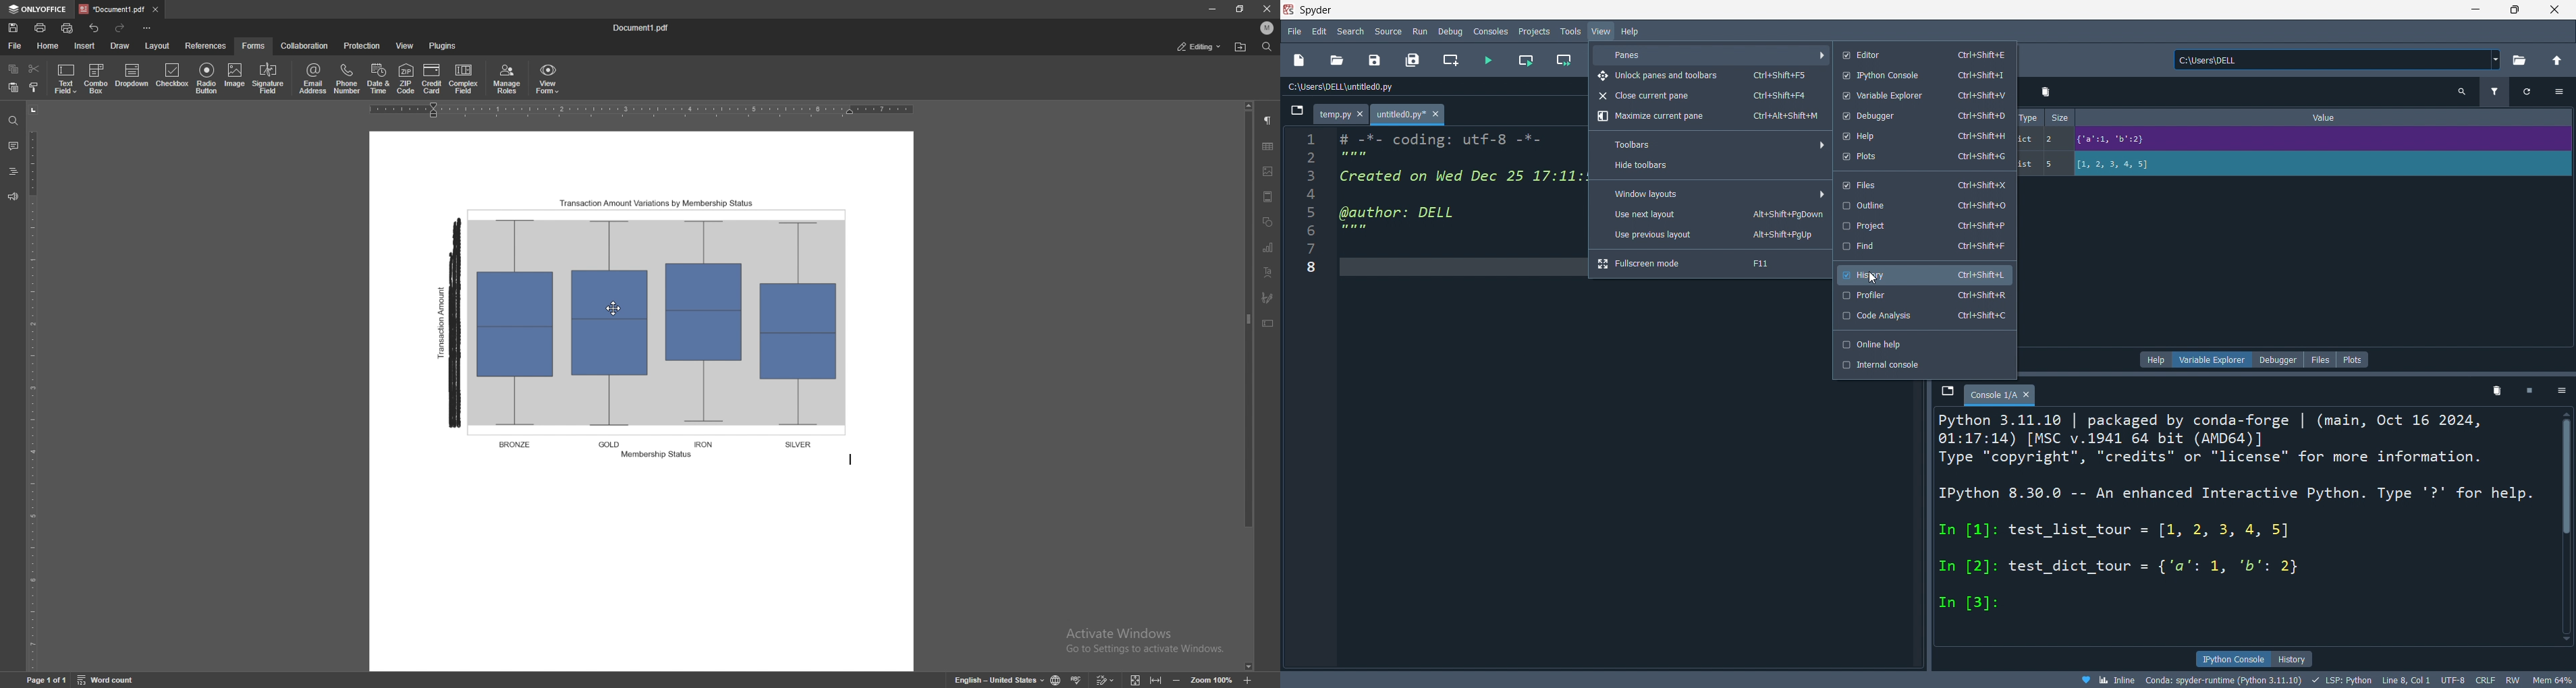 The width and height of the screenshot is (2576, 700). I want to click on close kernel, so click(2531, 393).